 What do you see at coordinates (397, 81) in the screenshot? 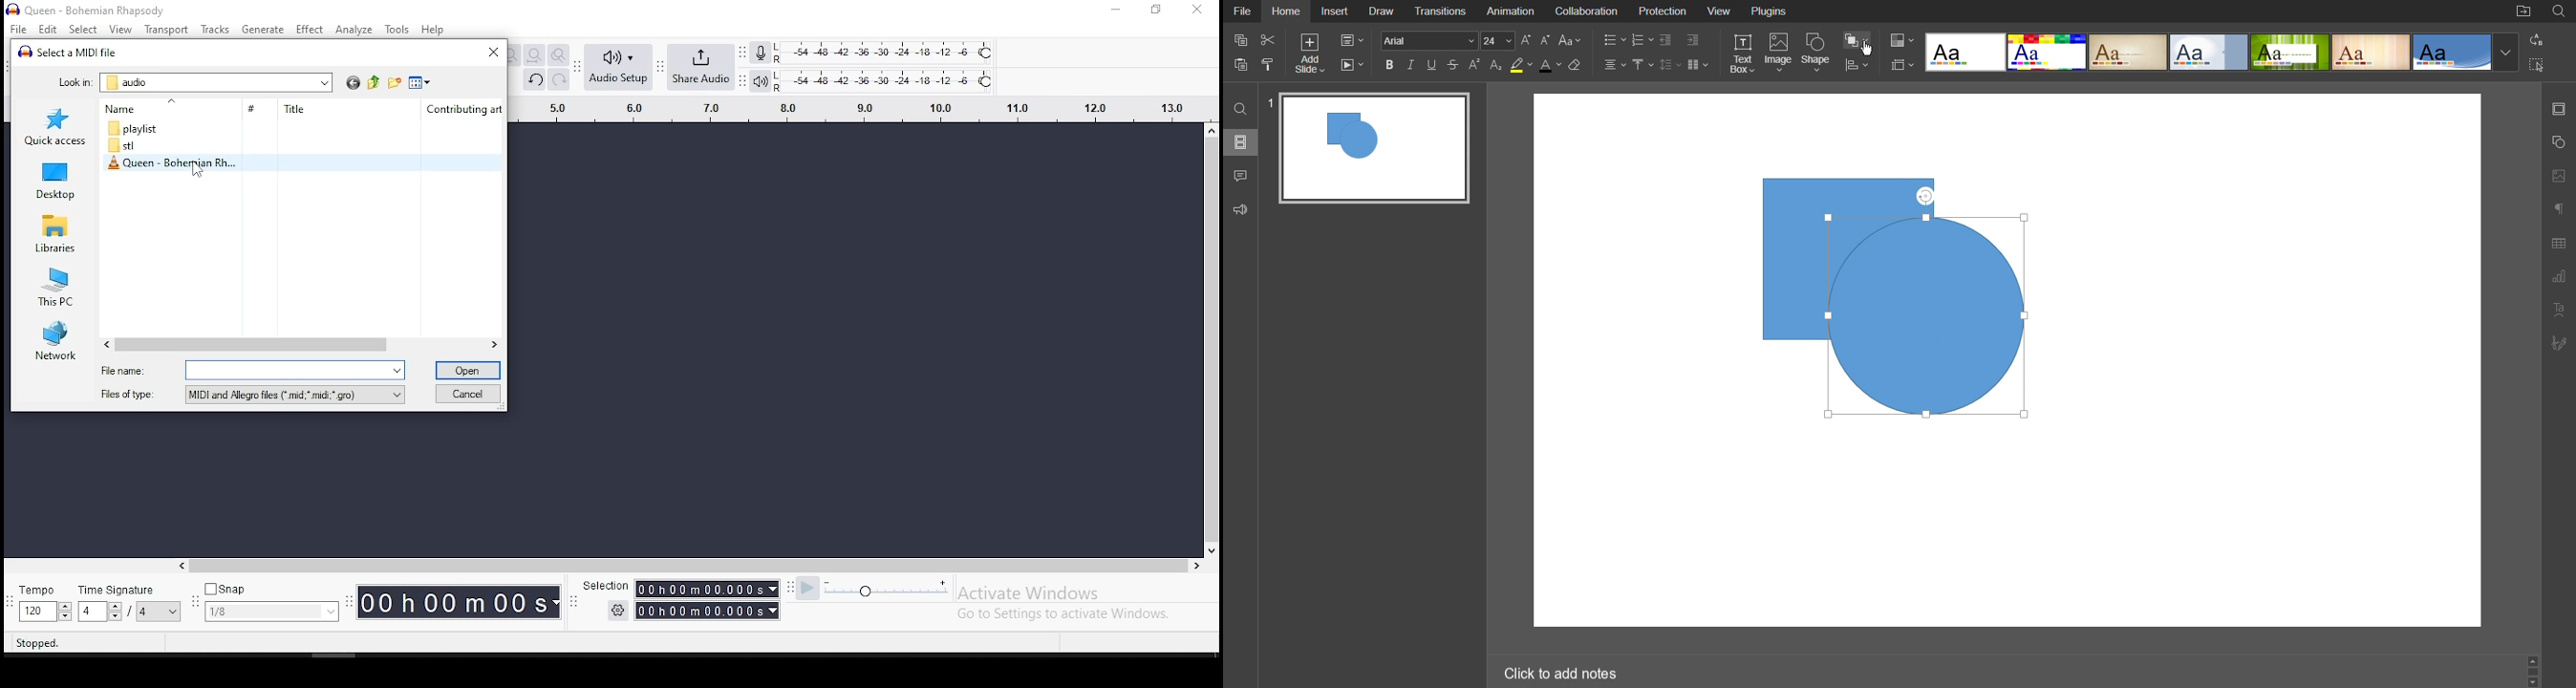
I see `new folder` at bounding box center [397, 81].